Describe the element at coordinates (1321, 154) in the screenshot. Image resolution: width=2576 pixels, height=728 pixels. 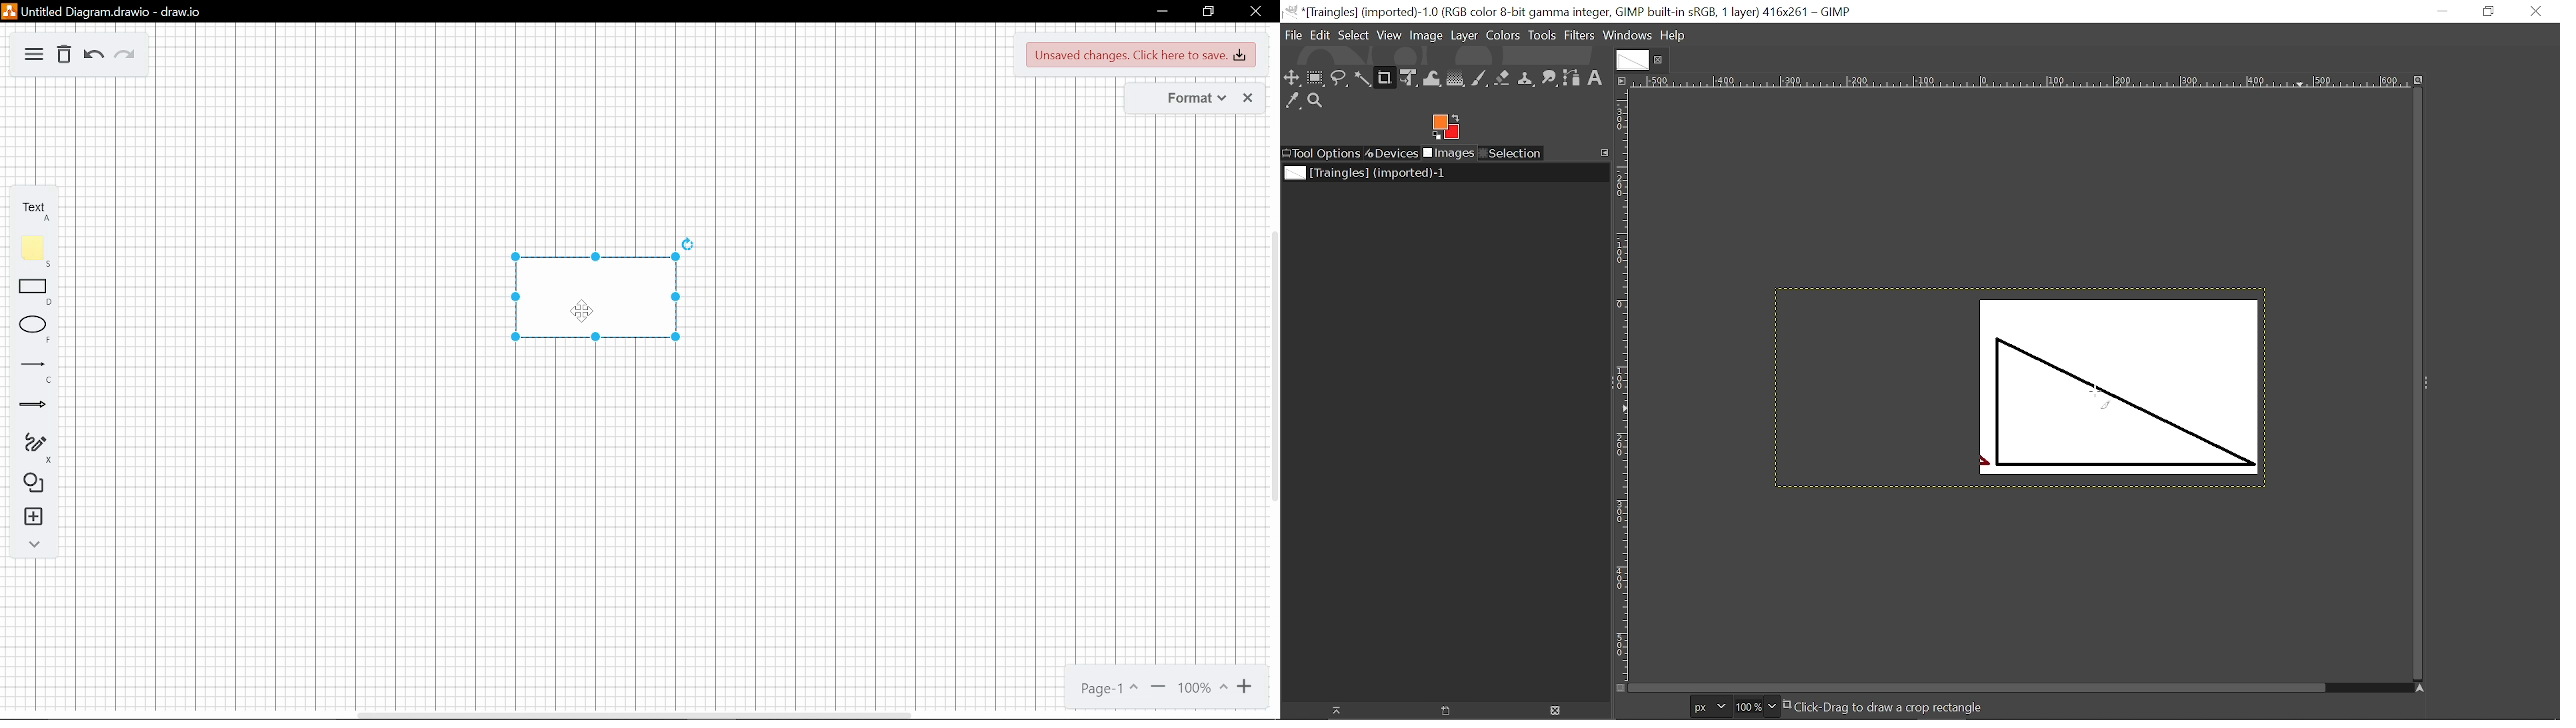
I see `Tool options` at that location.